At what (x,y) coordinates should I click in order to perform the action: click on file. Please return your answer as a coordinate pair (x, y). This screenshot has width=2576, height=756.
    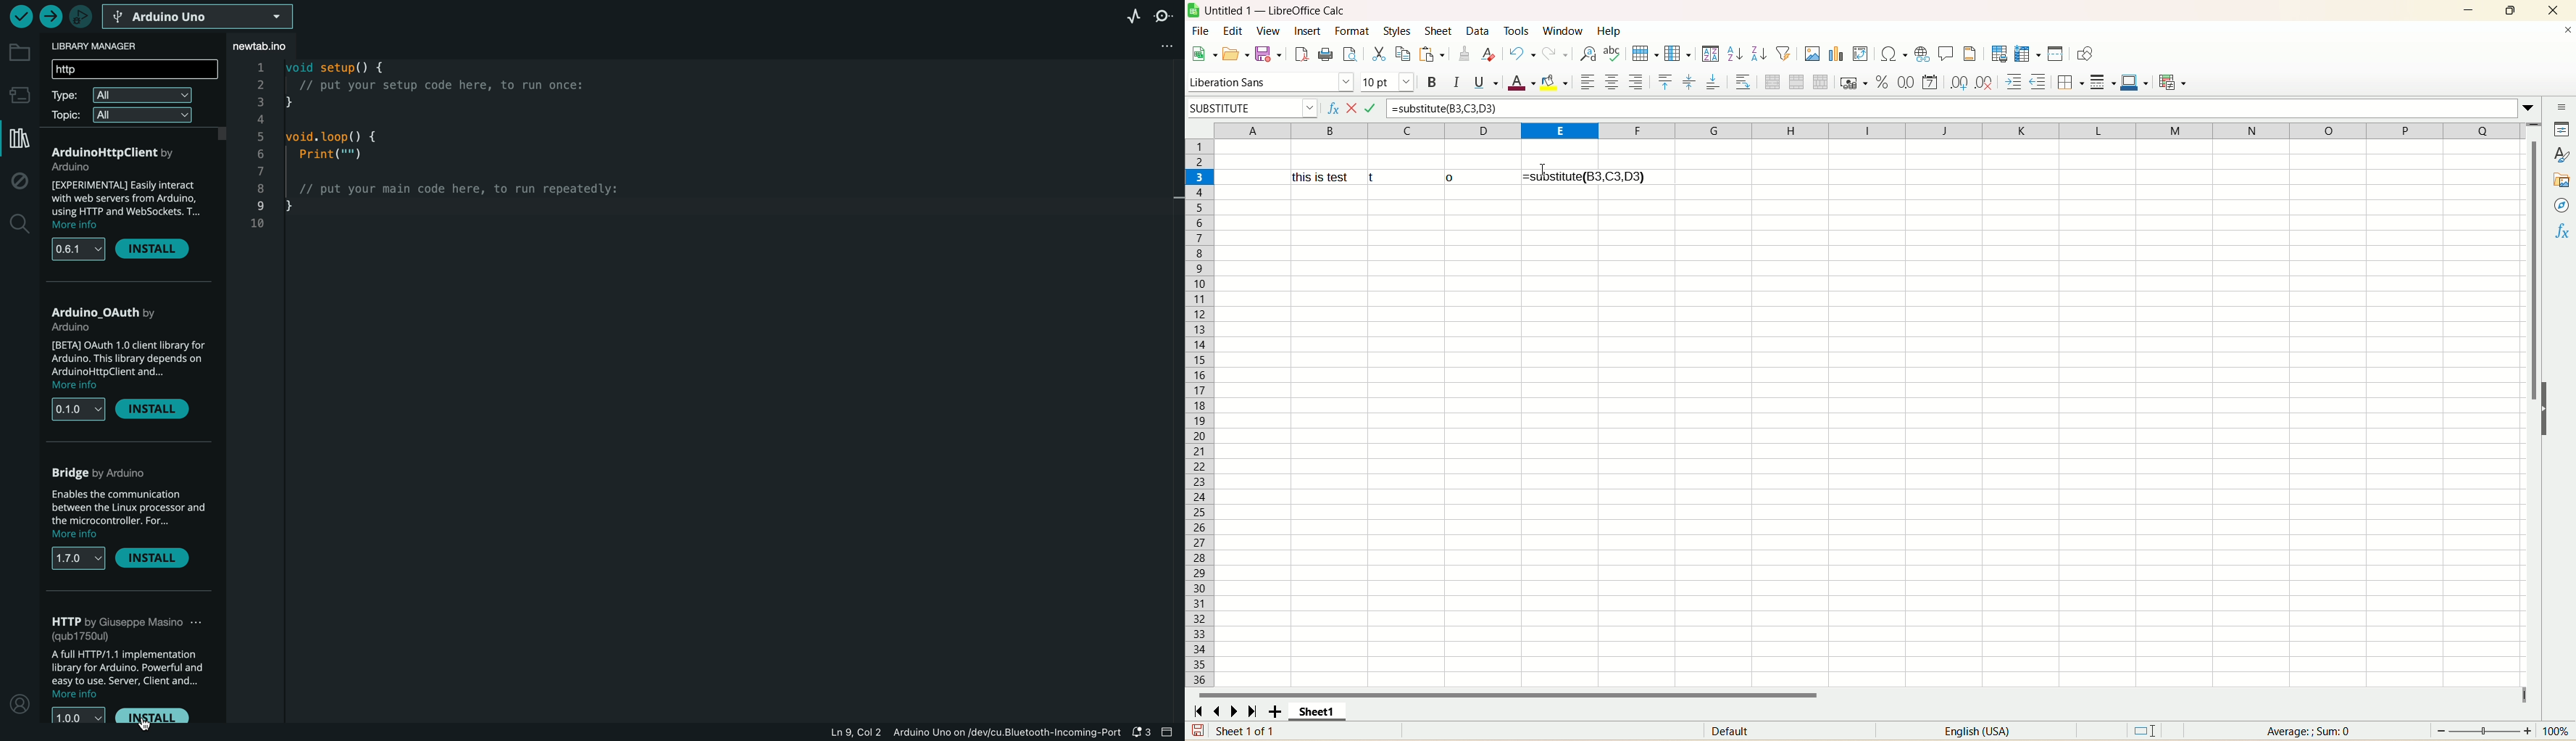
    Looking at the image, I should click on (1203, 32).